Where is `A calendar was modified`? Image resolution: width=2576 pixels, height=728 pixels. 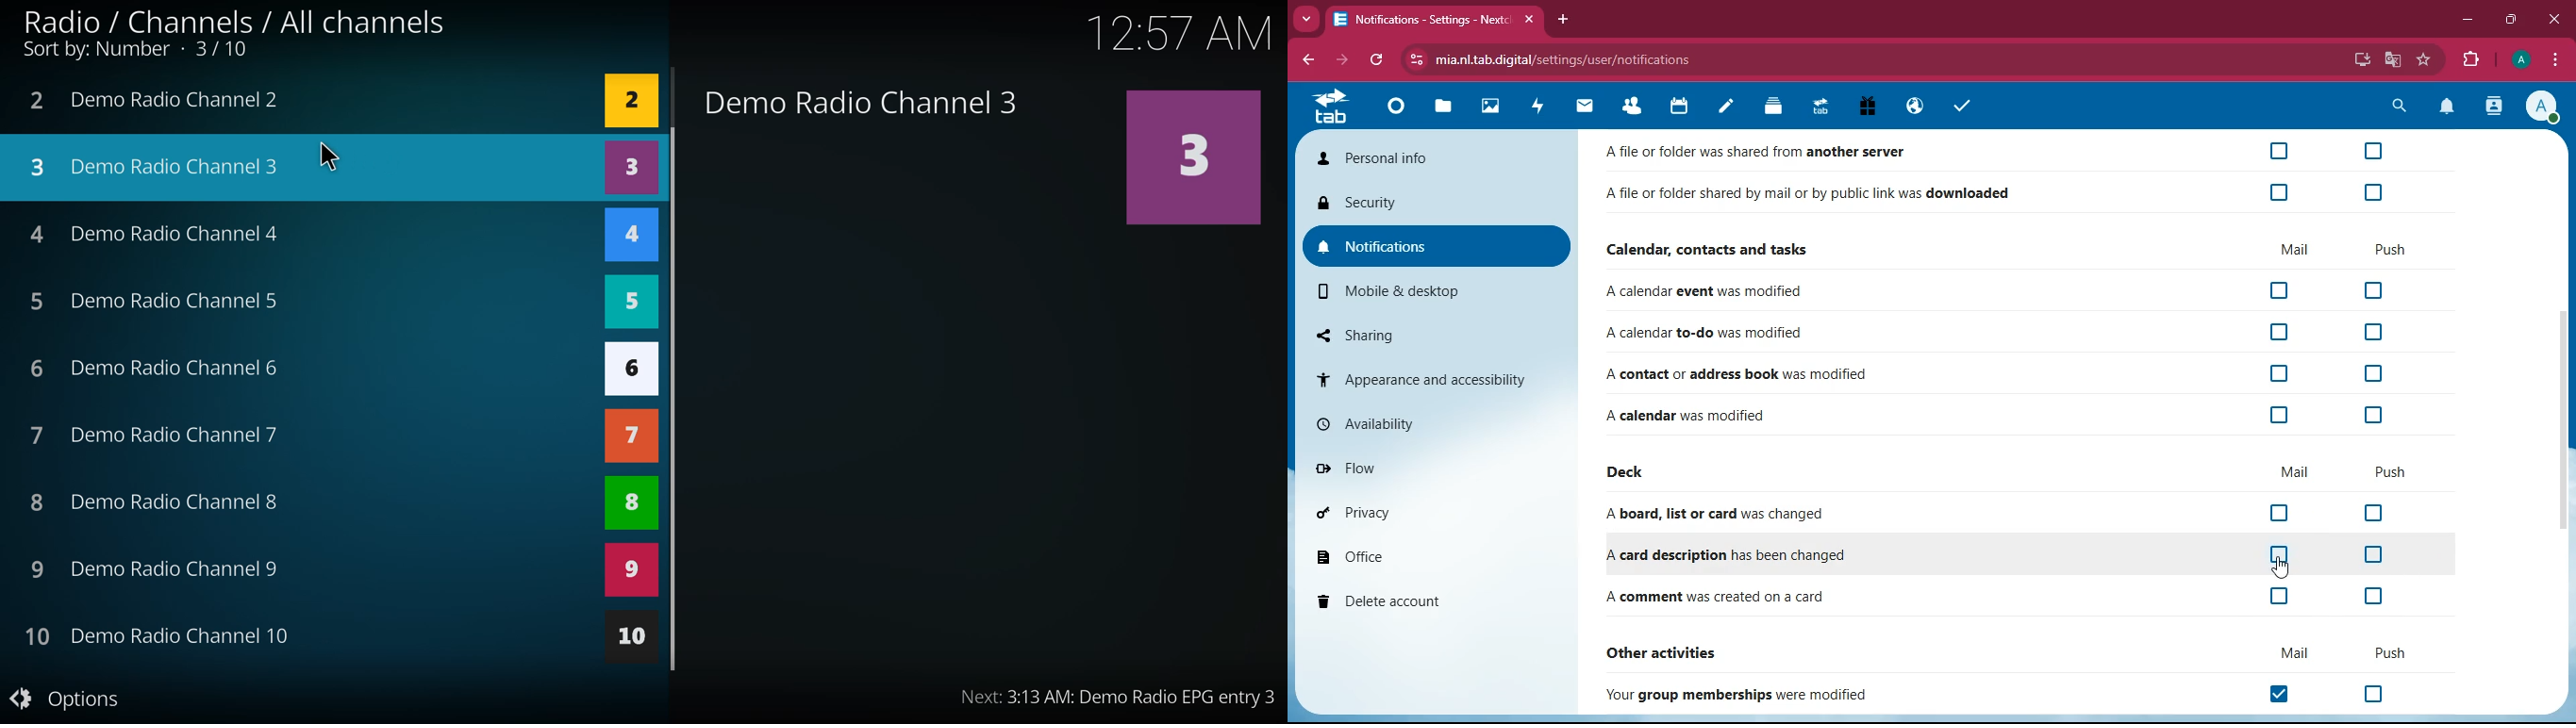 A calendar was modified is located at coordinates (1707, 413).